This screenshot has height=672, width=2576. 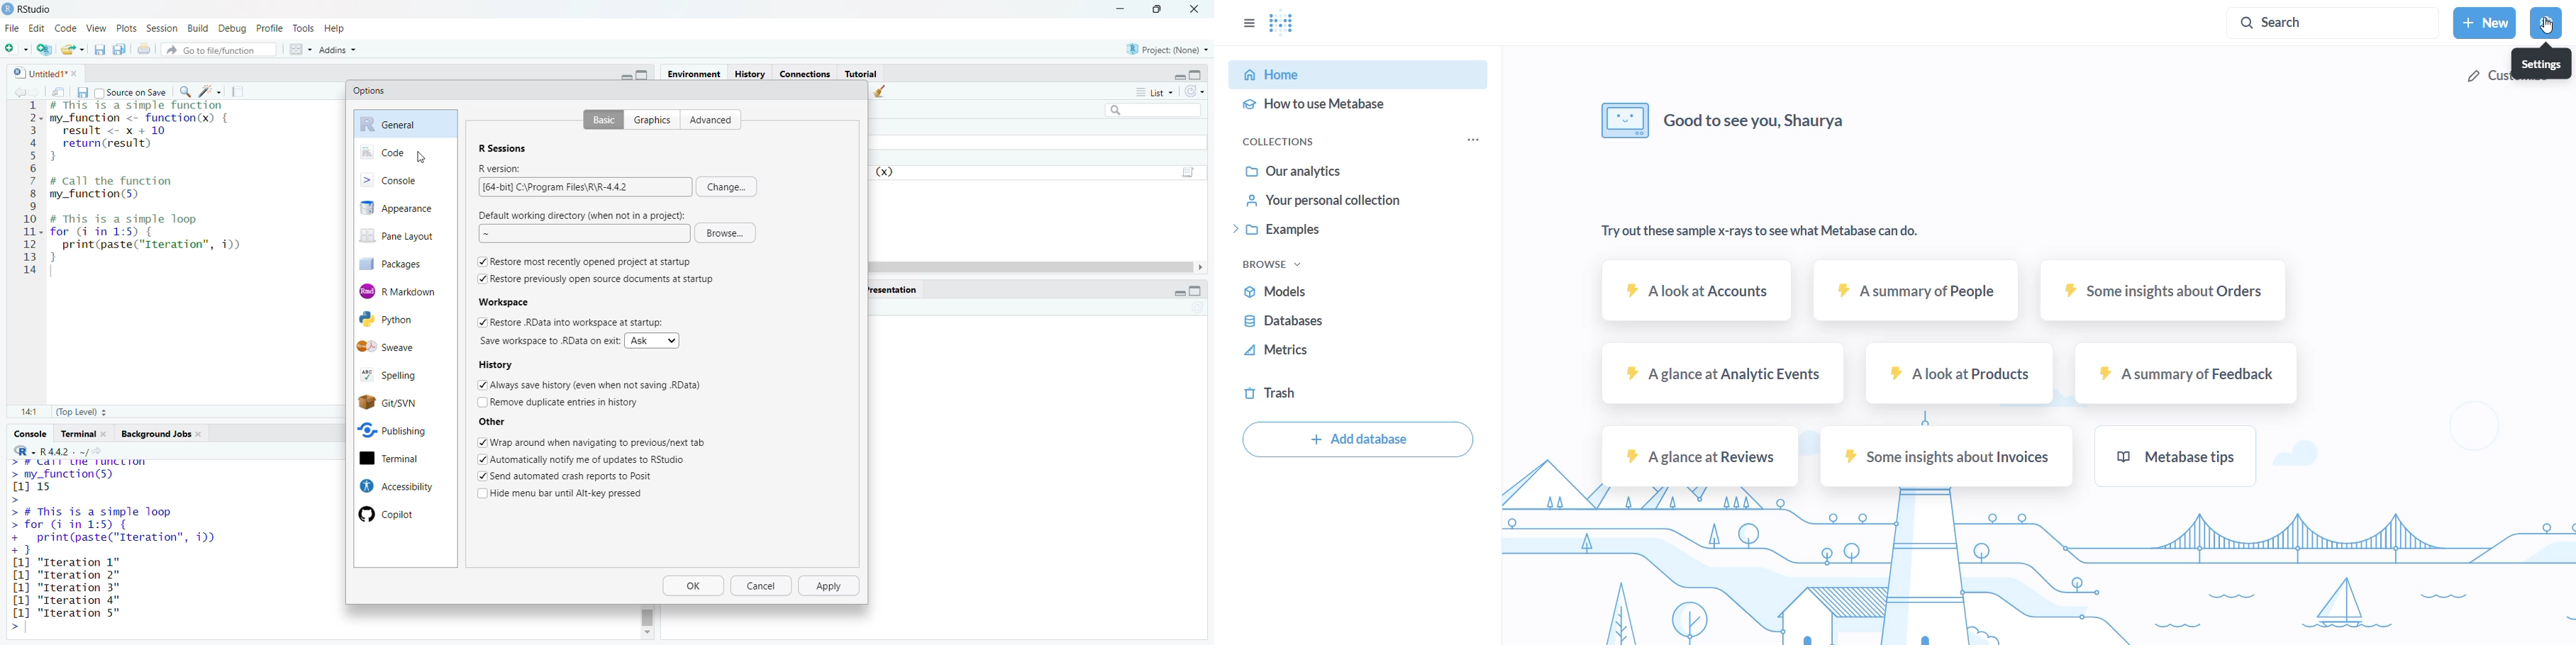 I want to click on Try out these sample x-rays to see what Metabase can do., so click(x=1758, y=230).